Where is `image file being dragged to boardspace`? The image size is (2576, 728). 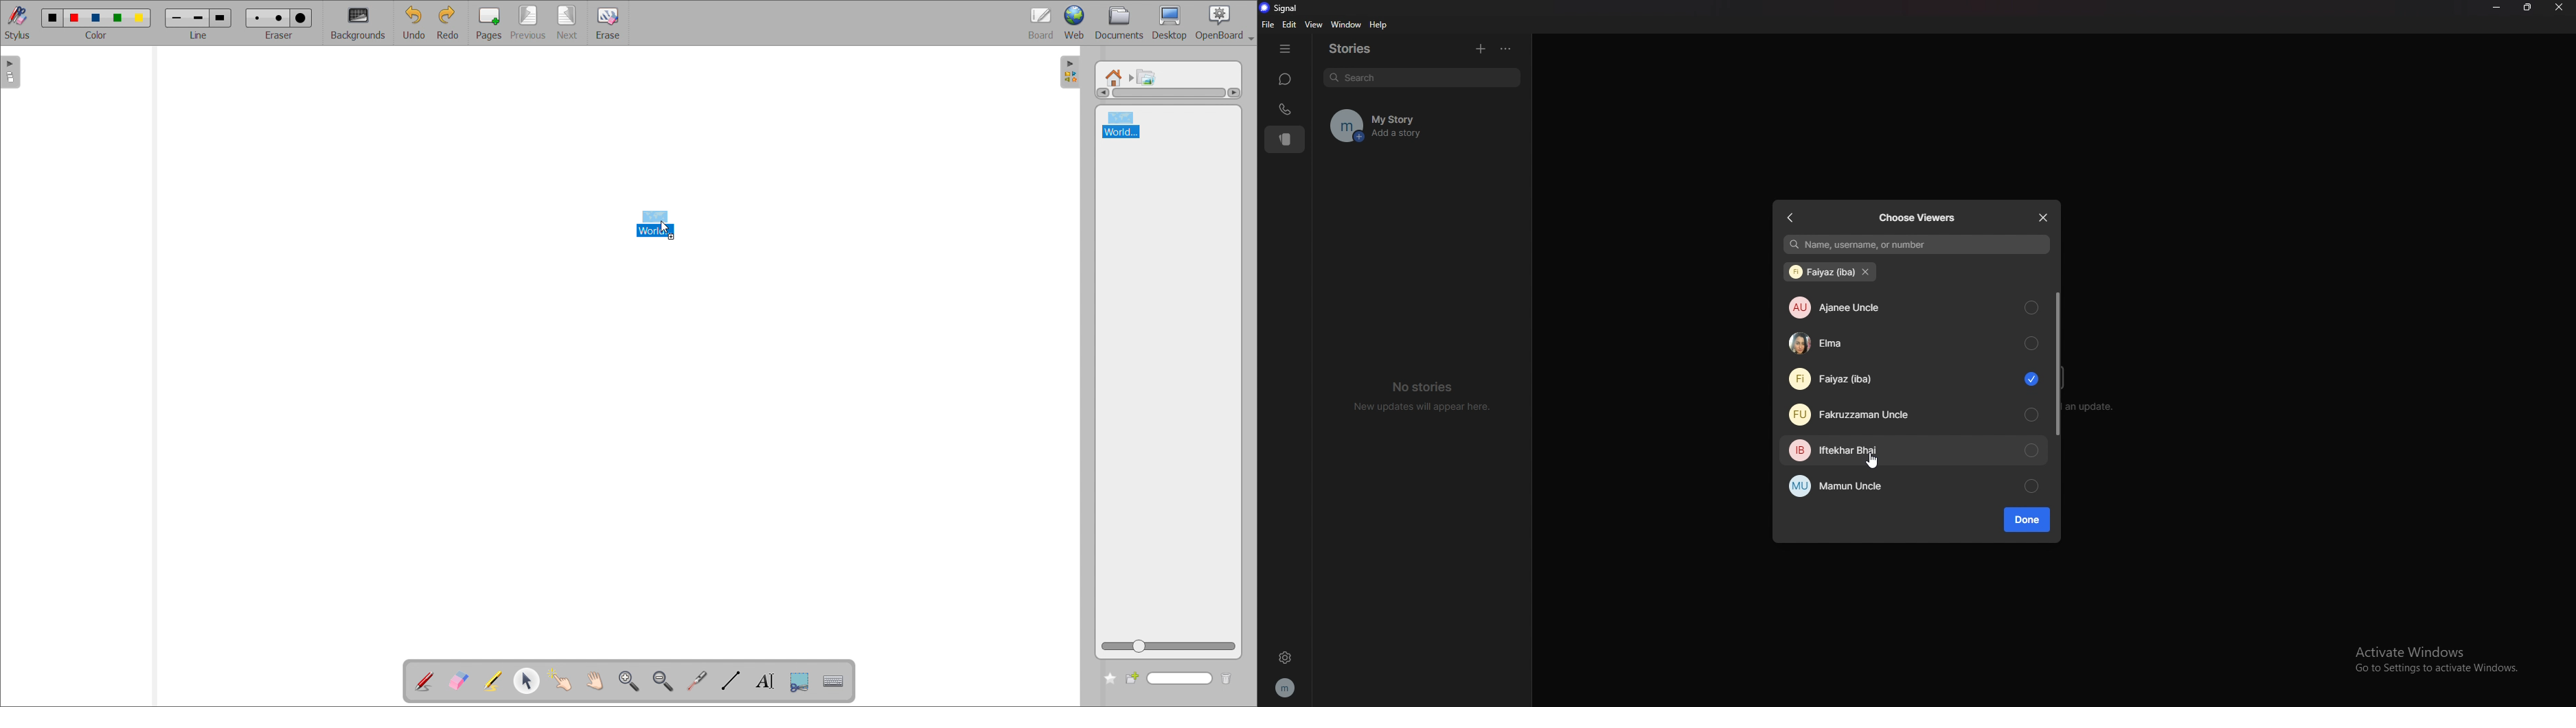
image file being dragged to boardspace is located at coordinates (656, 227).